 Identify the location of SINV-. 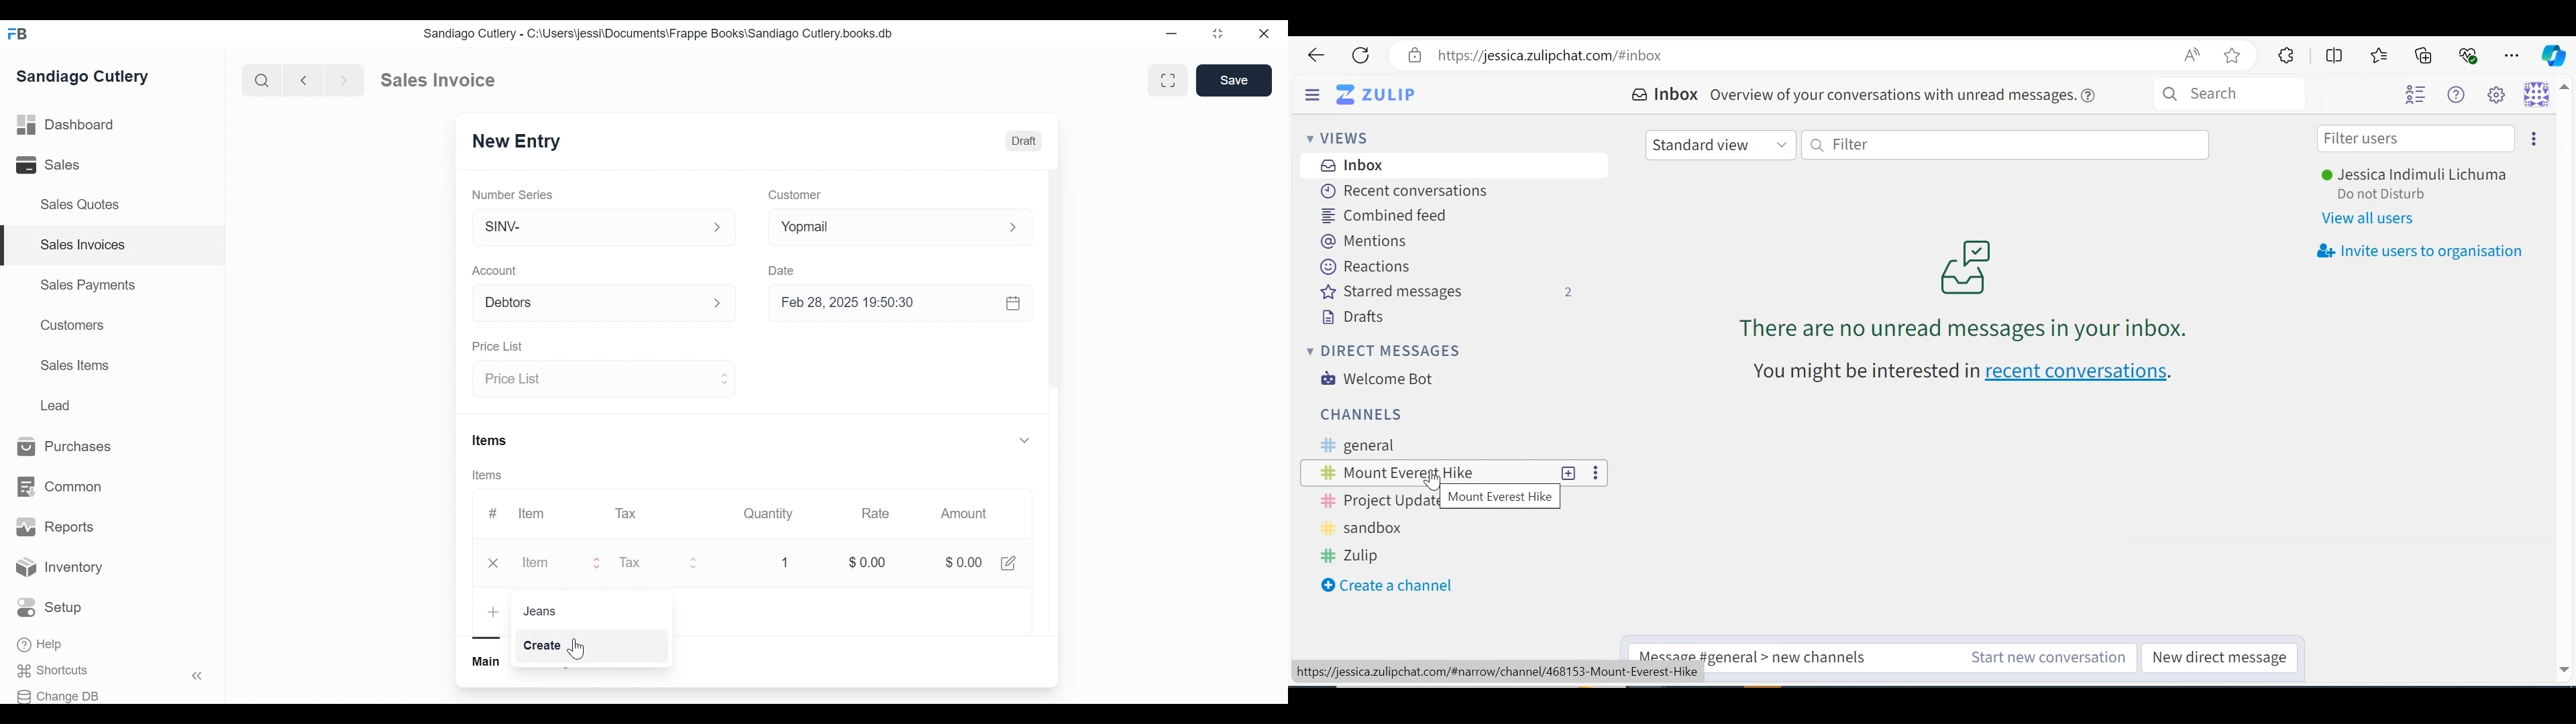
(602, 230).